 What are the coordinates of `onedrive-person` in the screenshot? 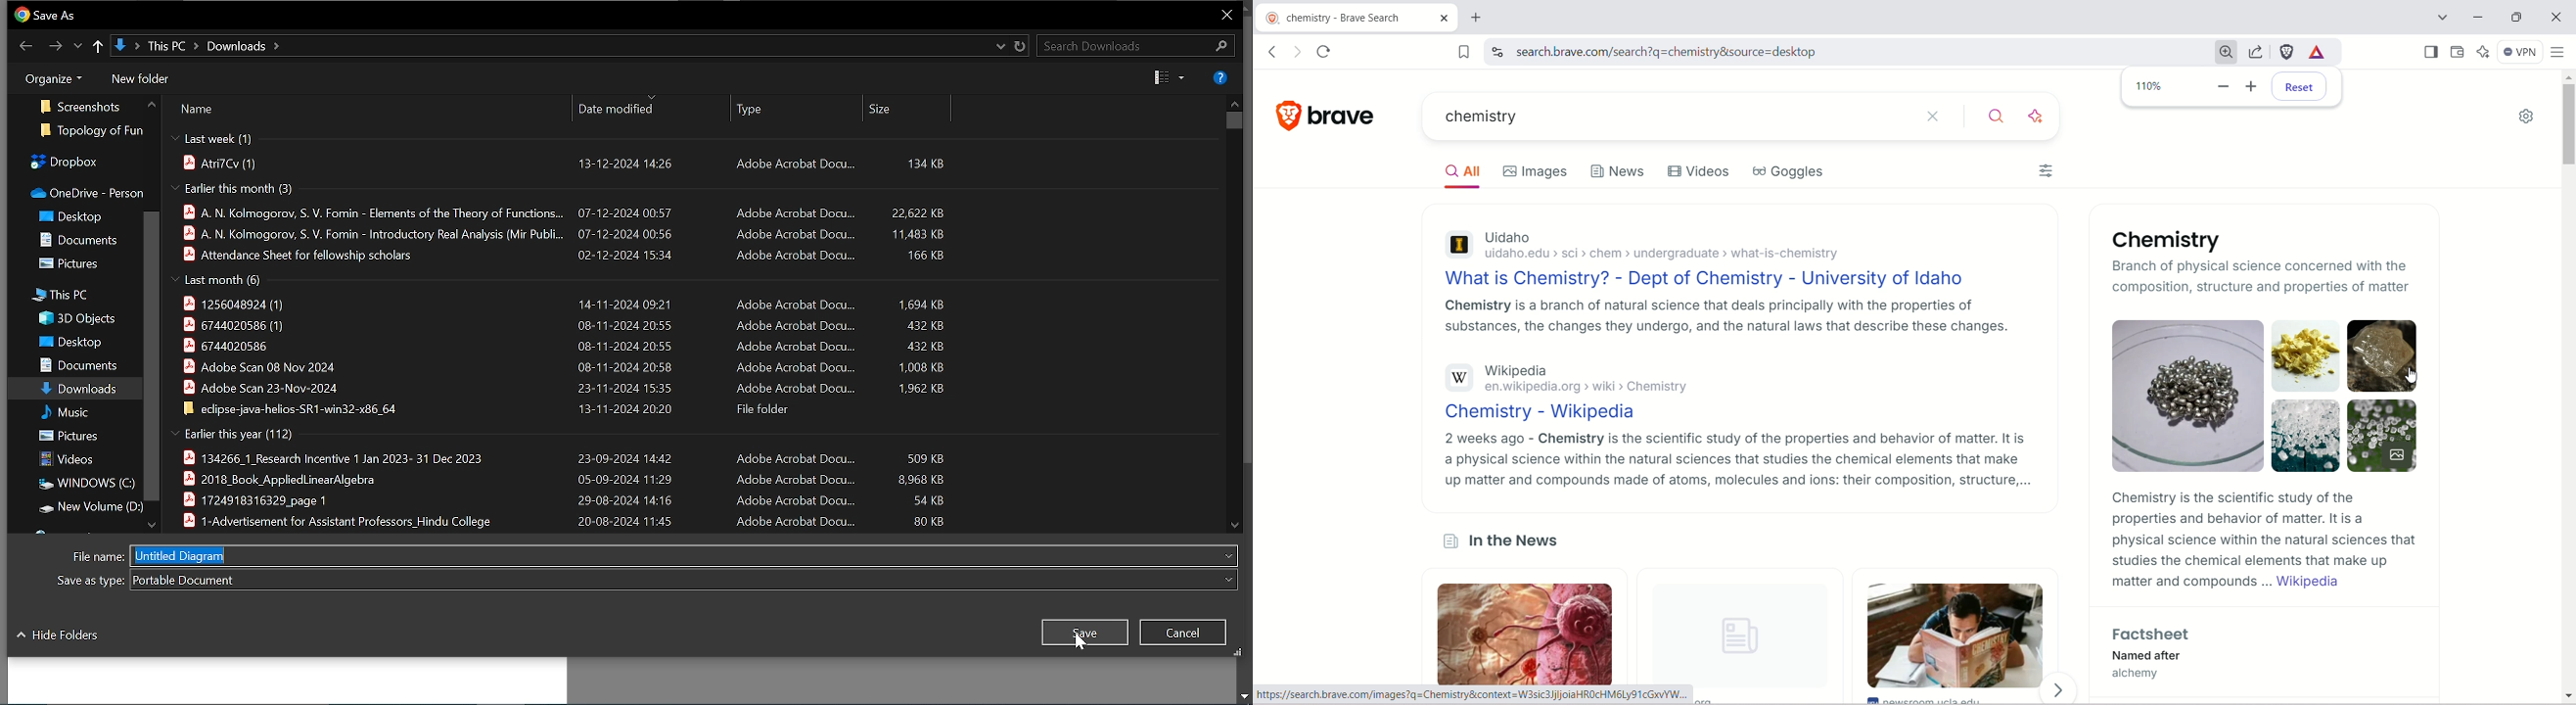 It's located at (88, 194).